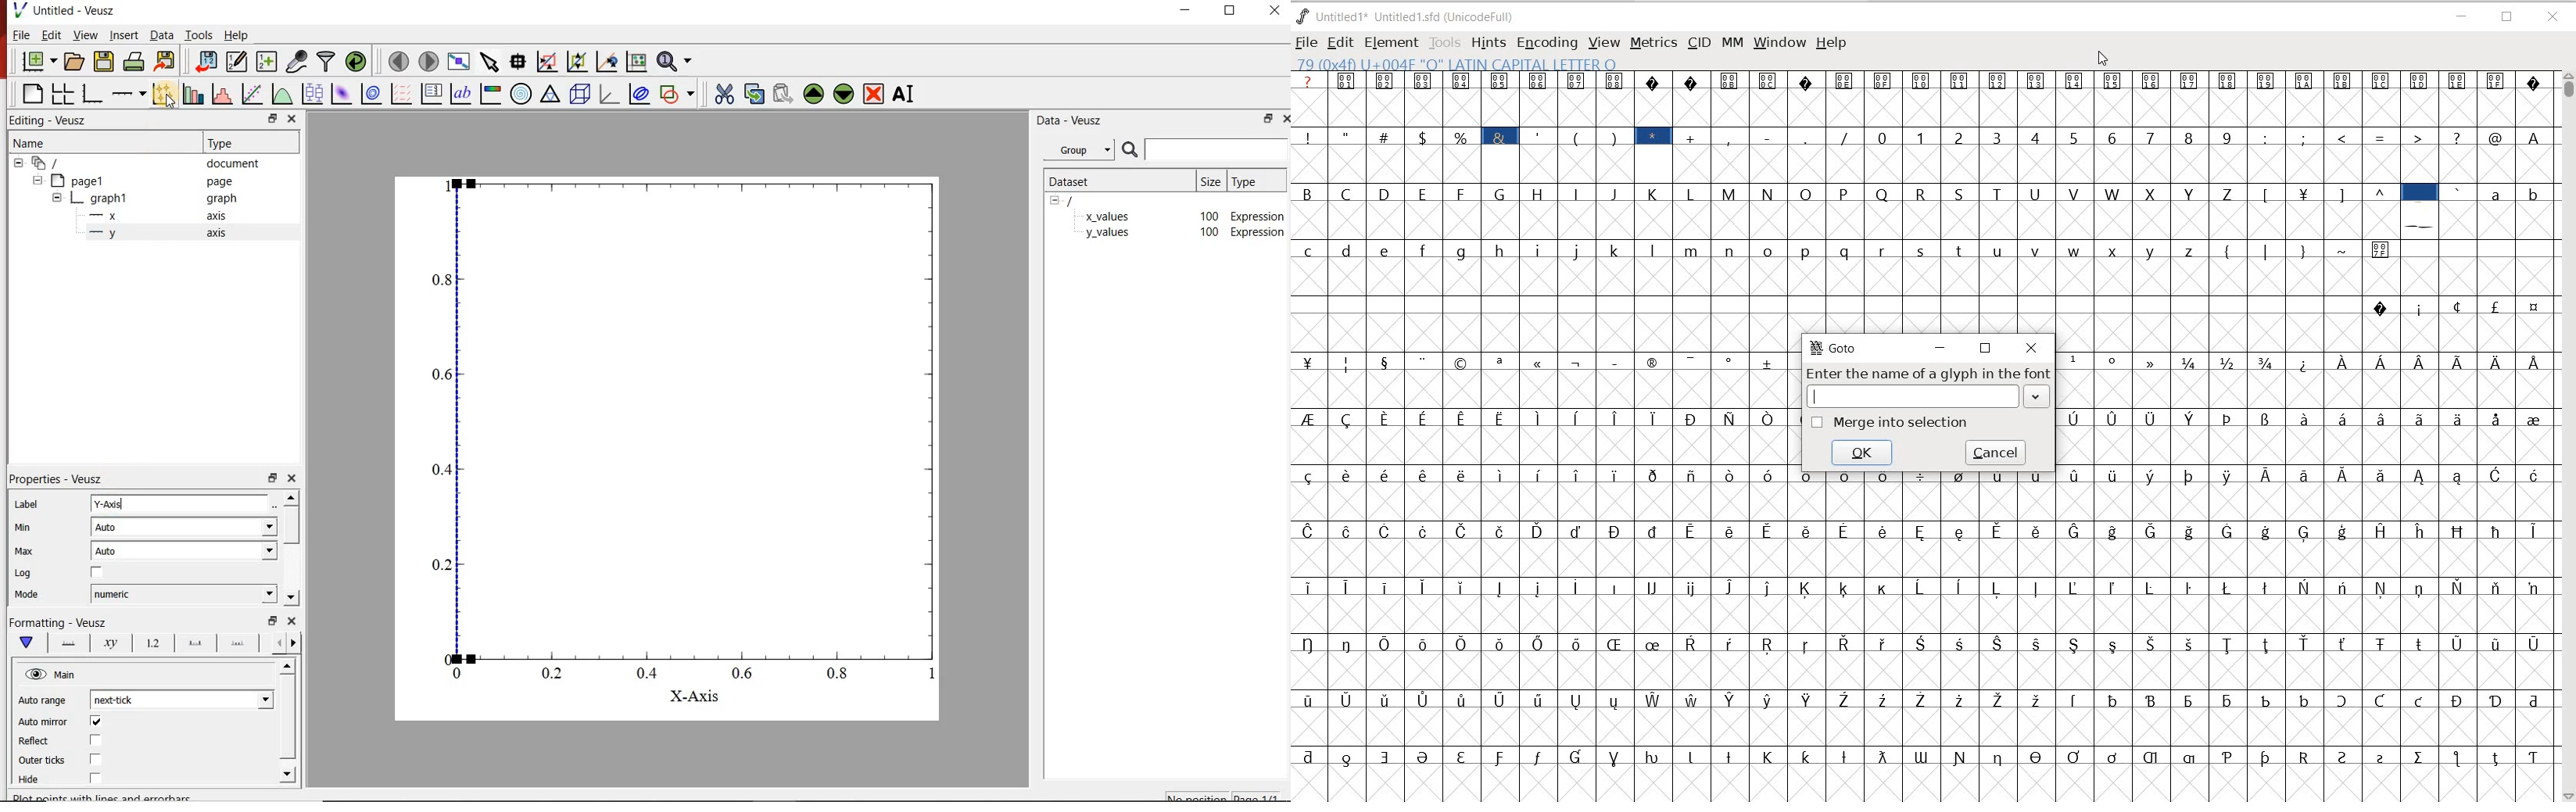  What do you see at coordinates (58, 476) in the screenshot?
I see `| Properties - Veusz` at bounding box center [58, 476].